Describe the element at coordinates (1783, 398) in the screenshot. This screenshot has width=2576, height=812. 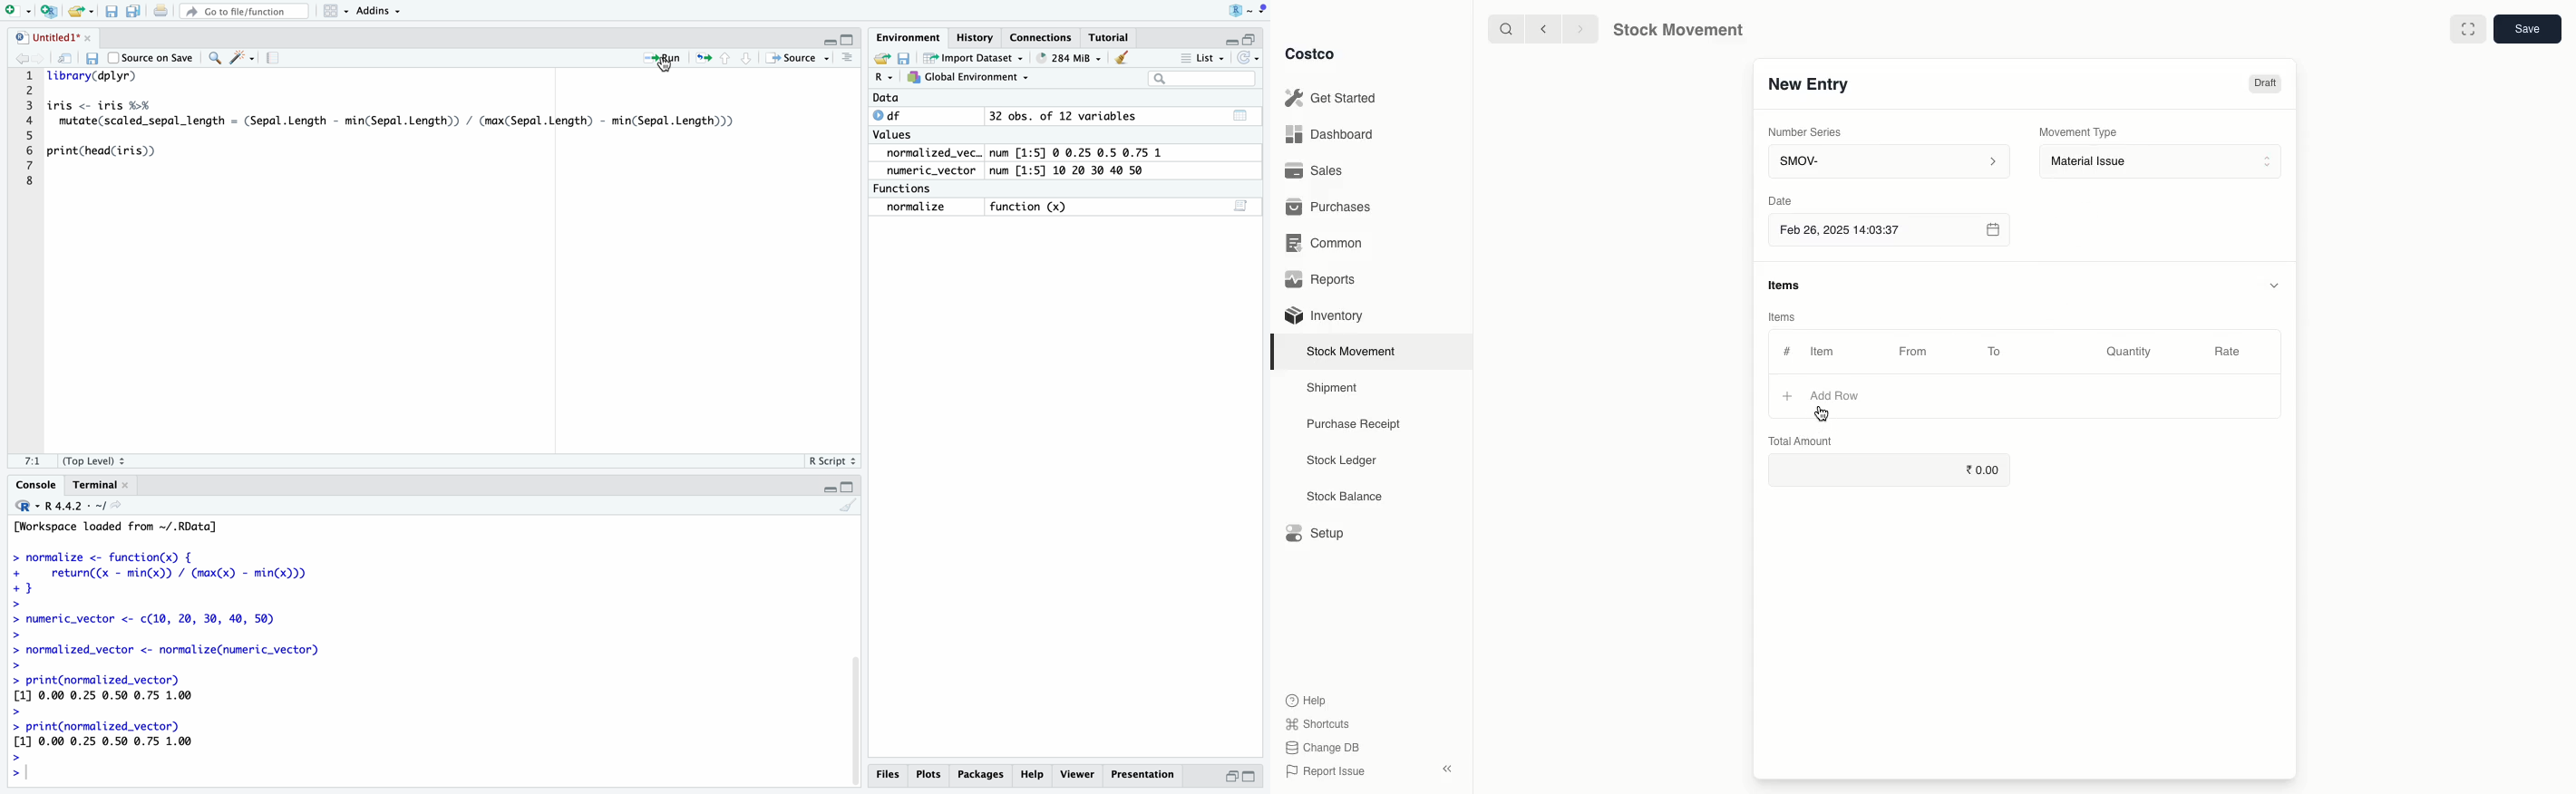
I see `+` at that location.